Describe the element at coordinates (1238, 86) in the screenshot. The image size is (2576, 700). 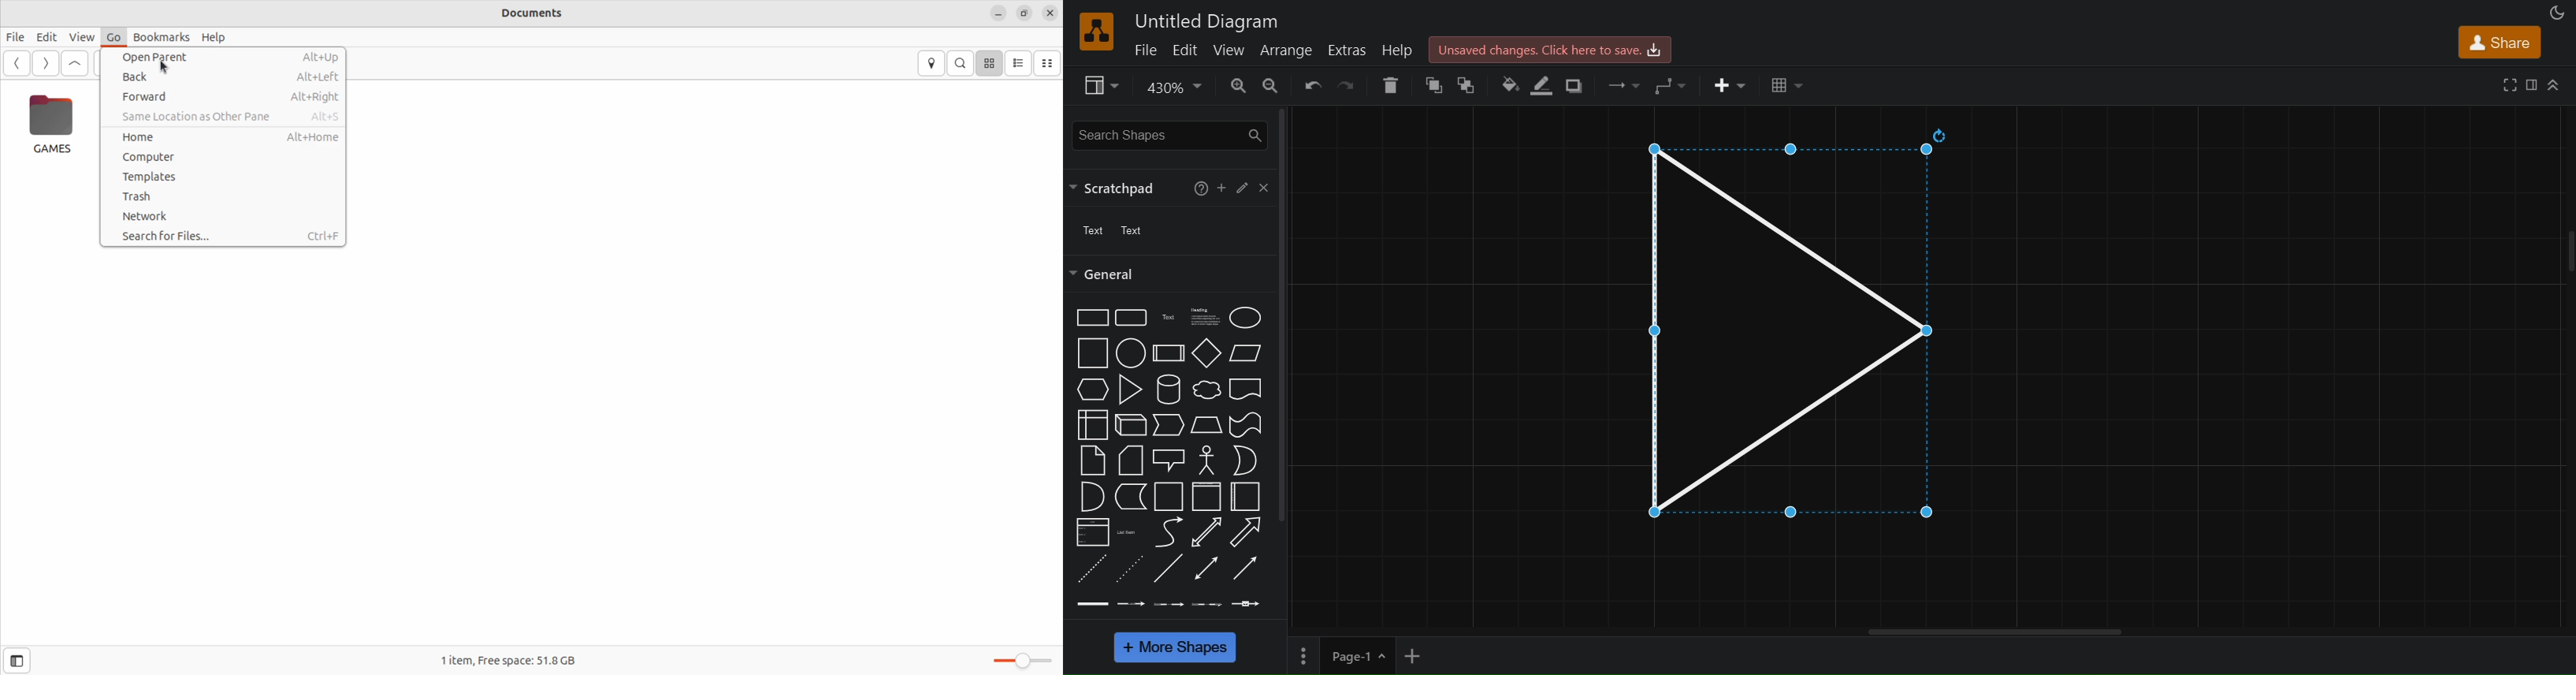
I see `zoom in` at that location.